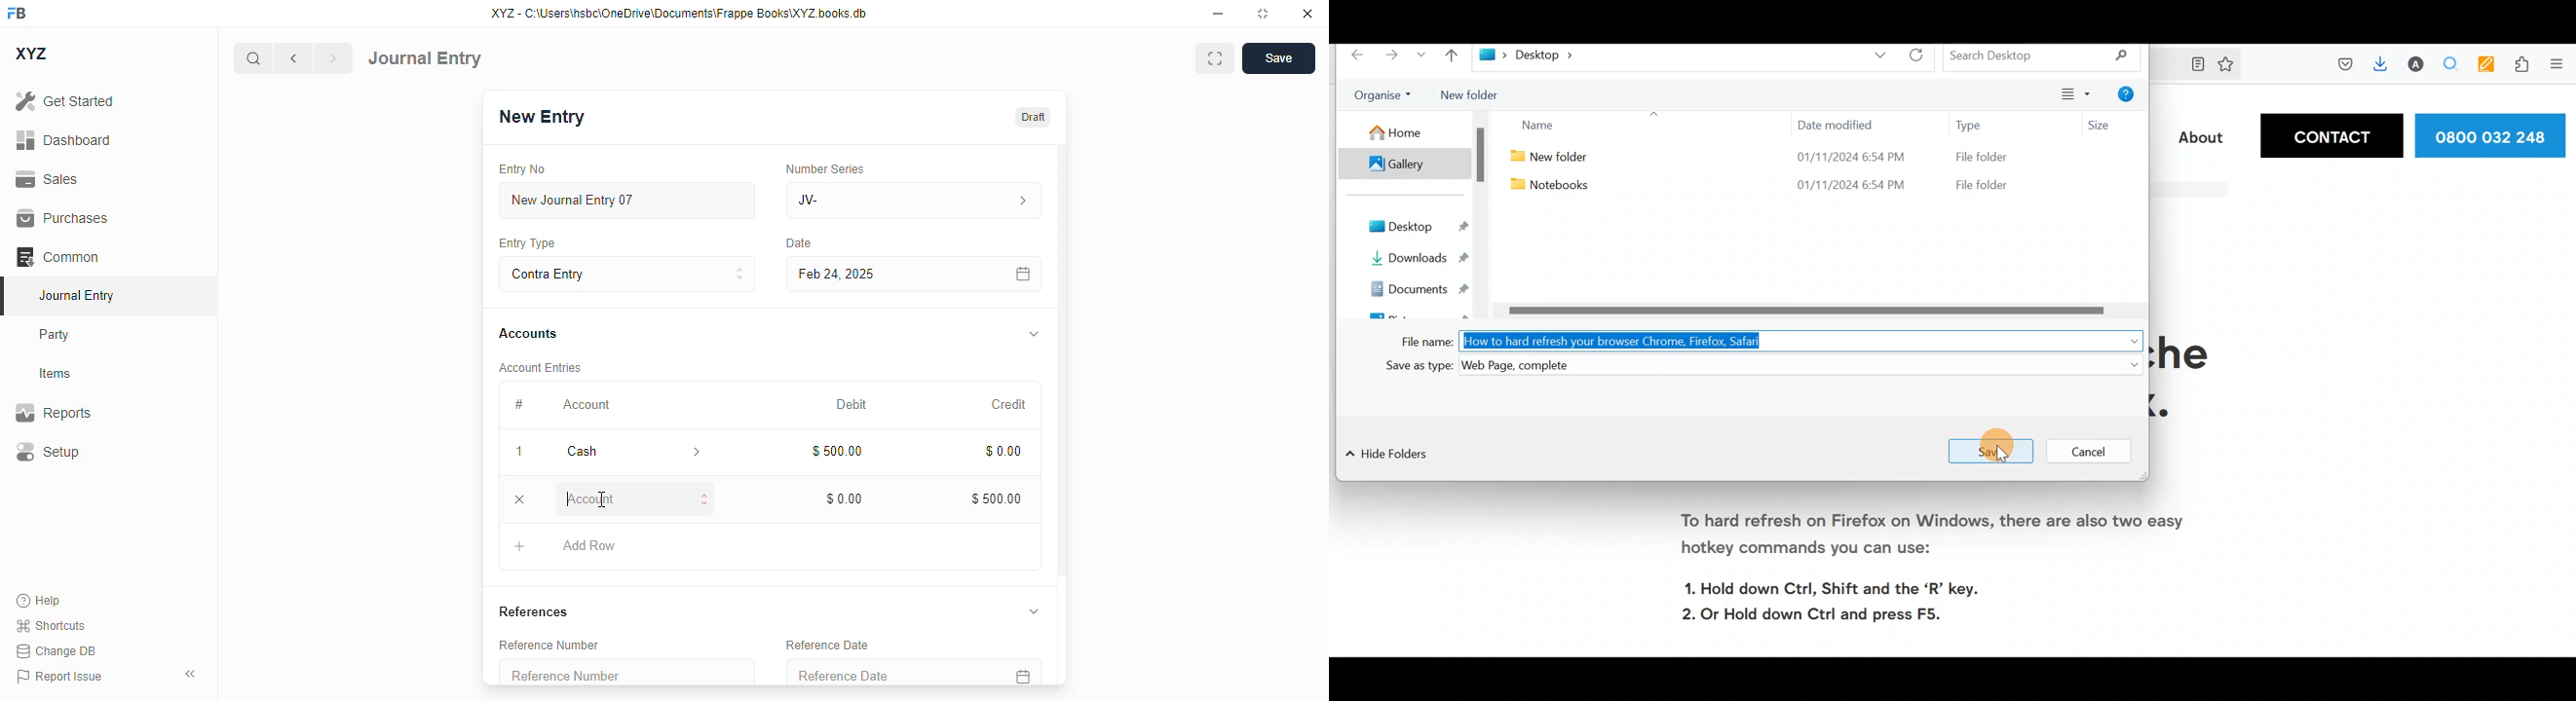 This screenshot has height=728, width=2576. Describe the element at coordinates (587, 405) in the screenshot. I see `account` at that location.